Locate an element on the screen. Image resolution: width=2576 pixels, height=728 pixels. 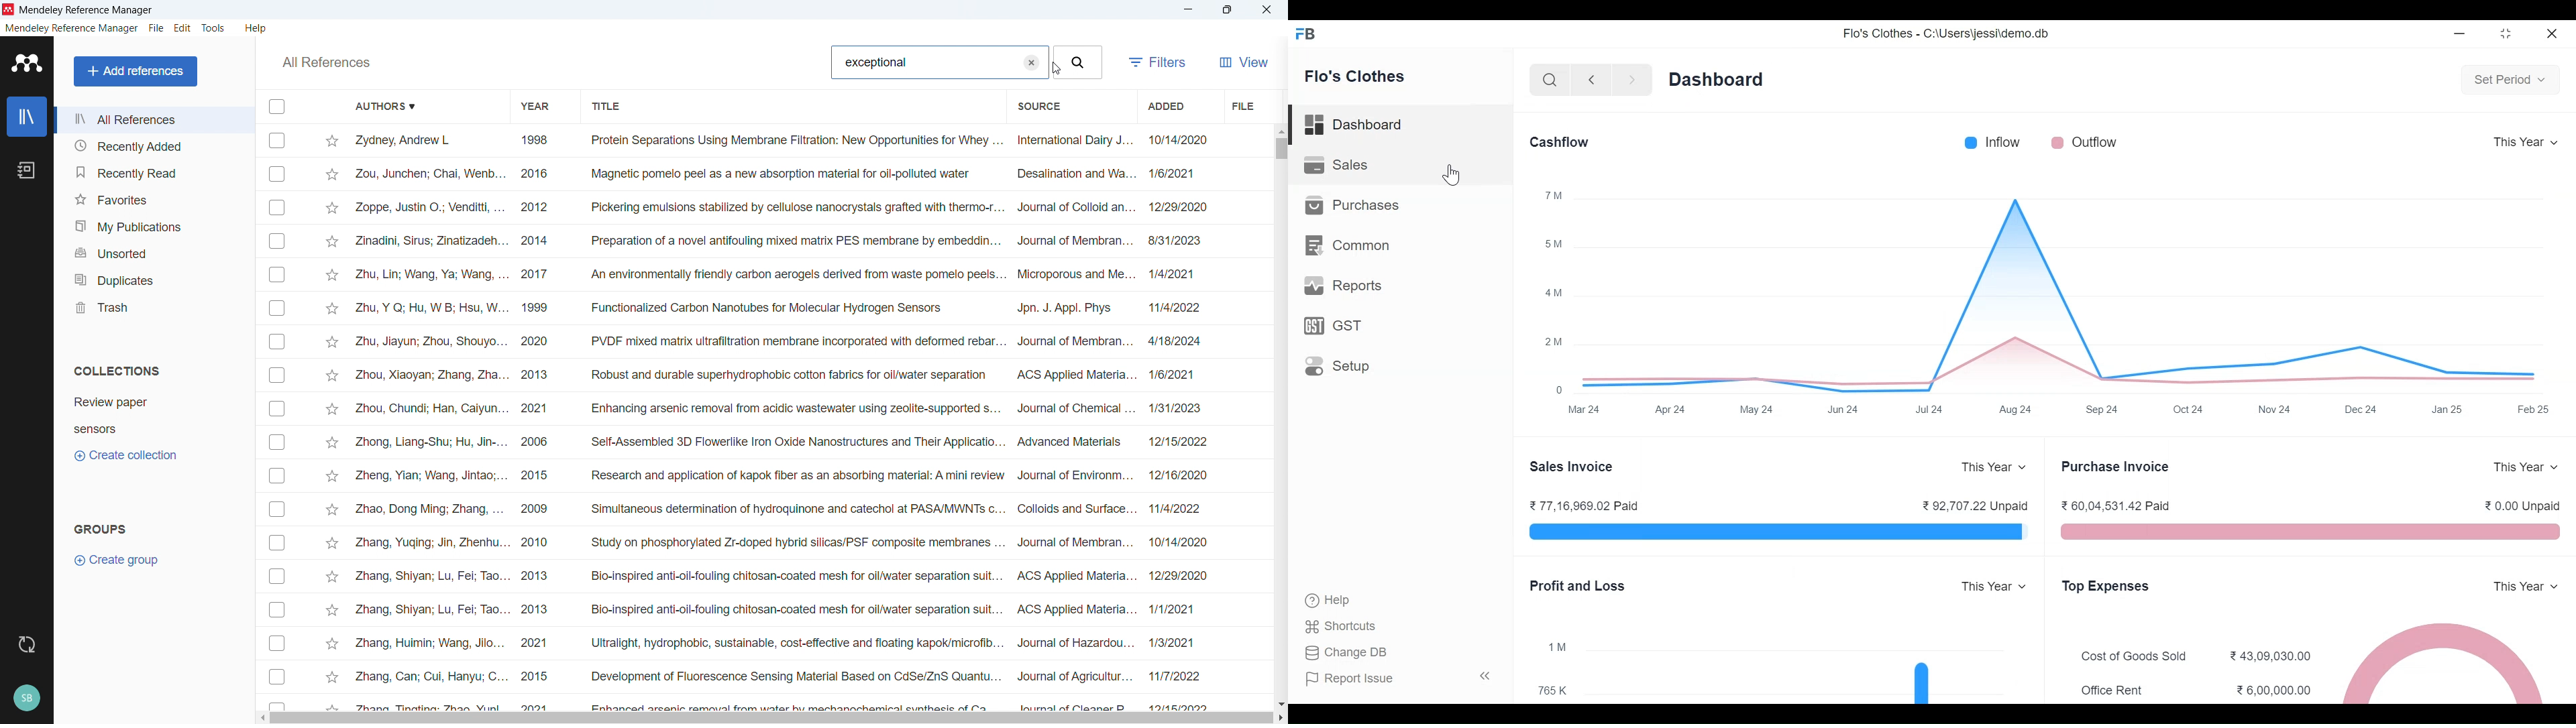
Outflow is located at coordinates (2092, 141).